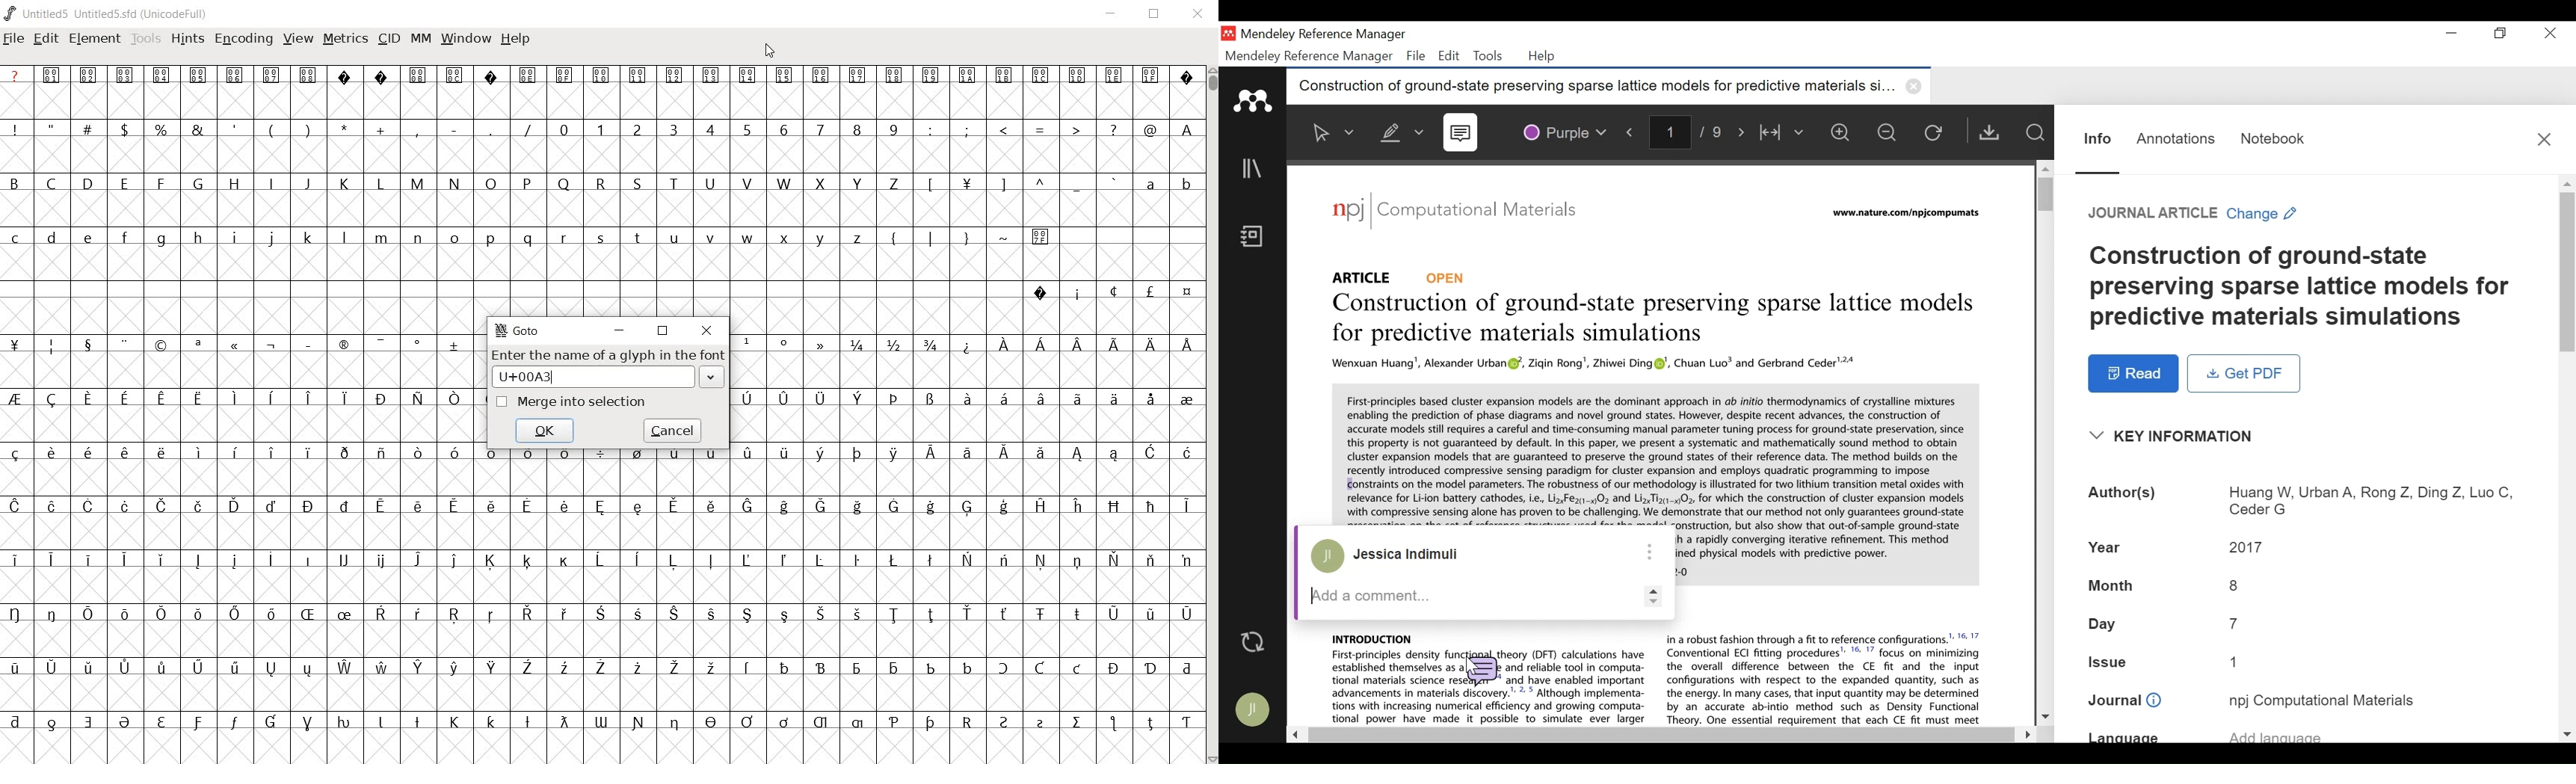  I want to click on g, so click(161, 238).